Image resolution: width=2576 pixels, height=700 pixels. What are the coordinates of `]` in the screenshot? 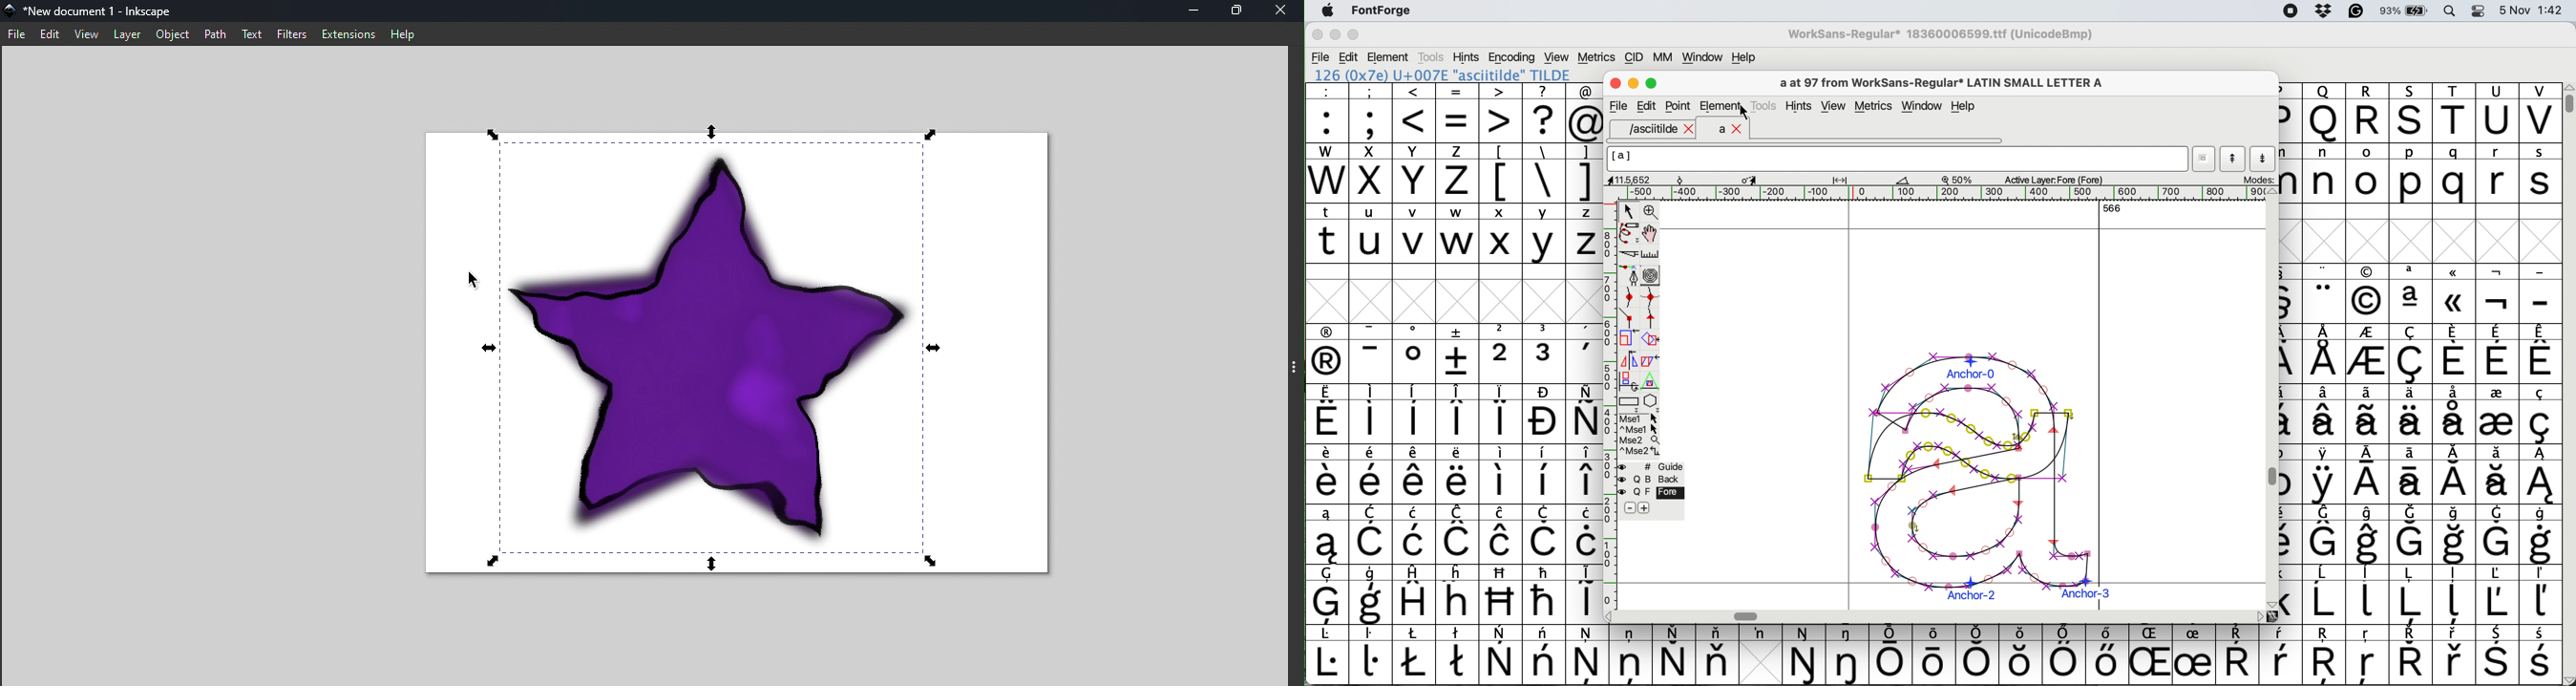 It's located at (1584, 172).